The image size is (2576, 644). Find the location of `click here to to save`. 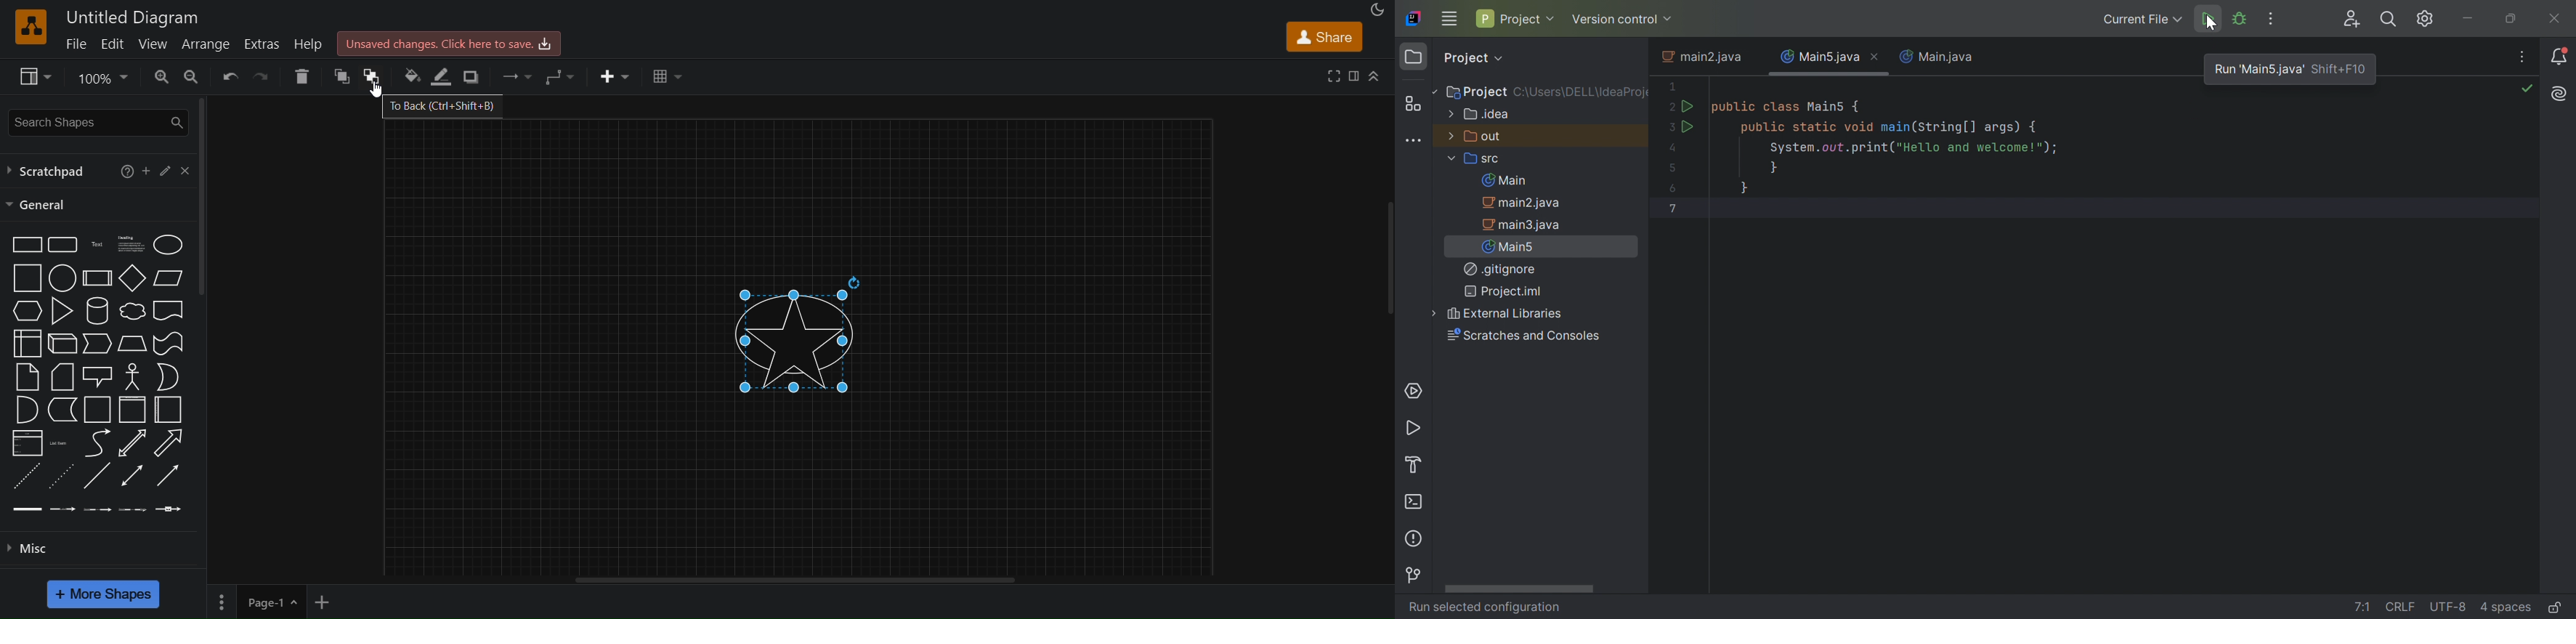

click here to to save is located at coordinates (449, 42).